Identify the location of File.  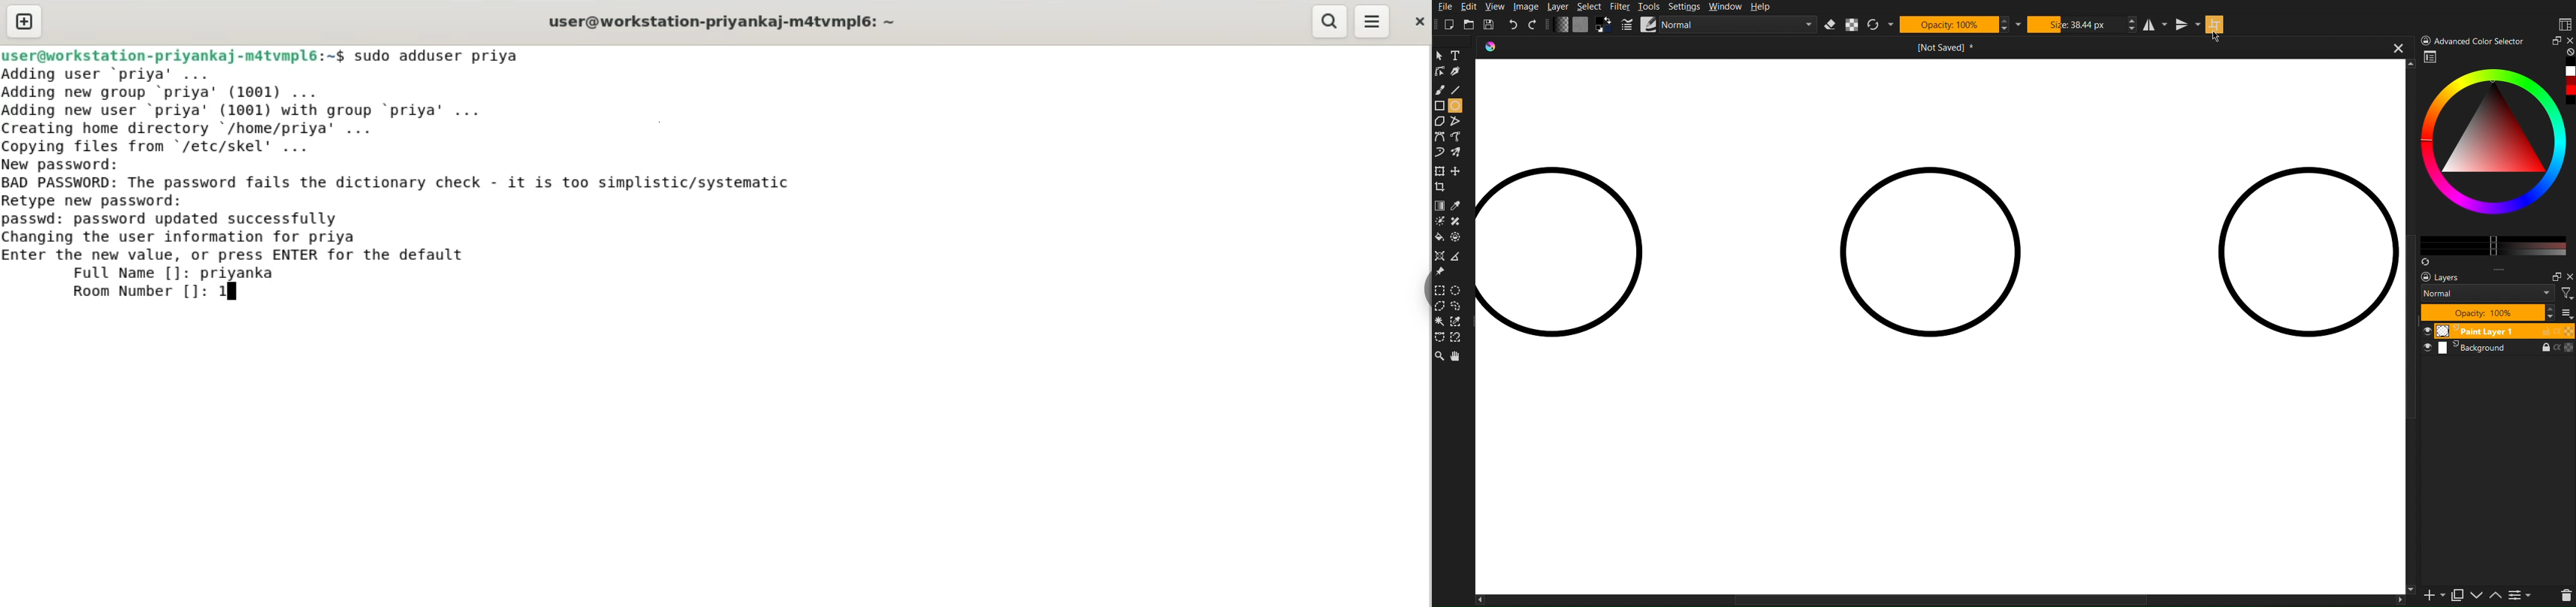
(1443, 7).